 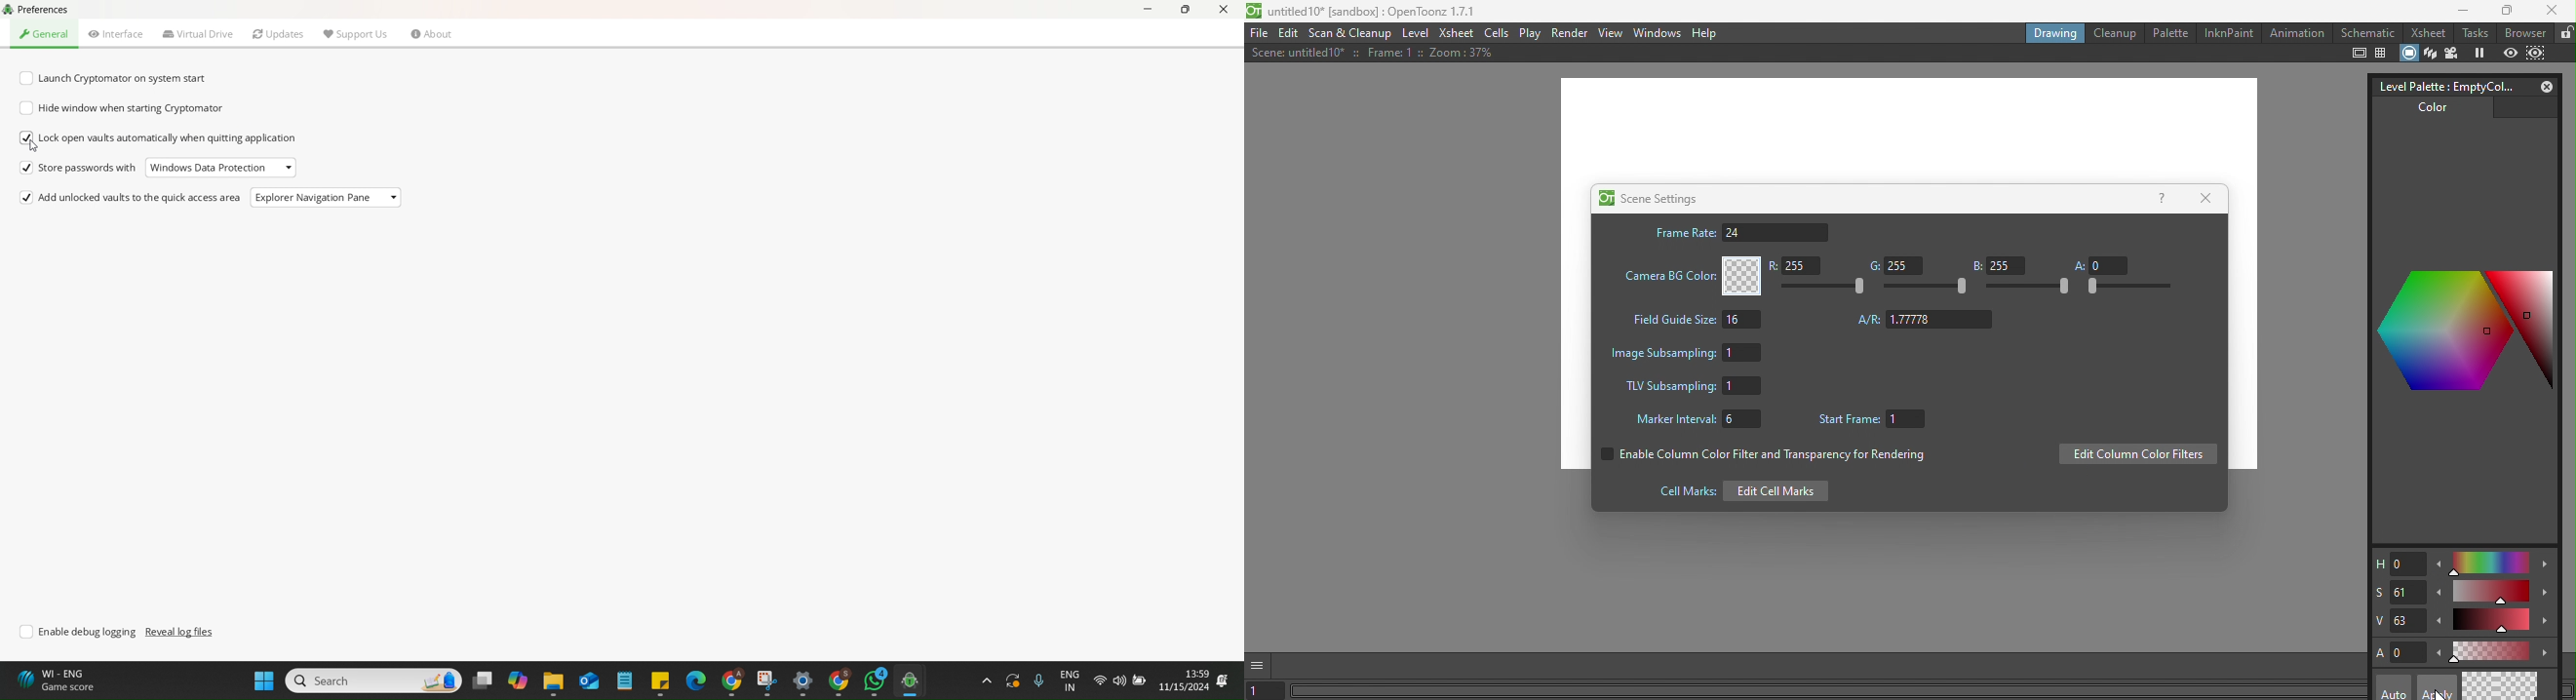 What do you see at coordinates (1827, 287) in the screenshot?
I see `Slide bar` at bounding box center [1827, 287].